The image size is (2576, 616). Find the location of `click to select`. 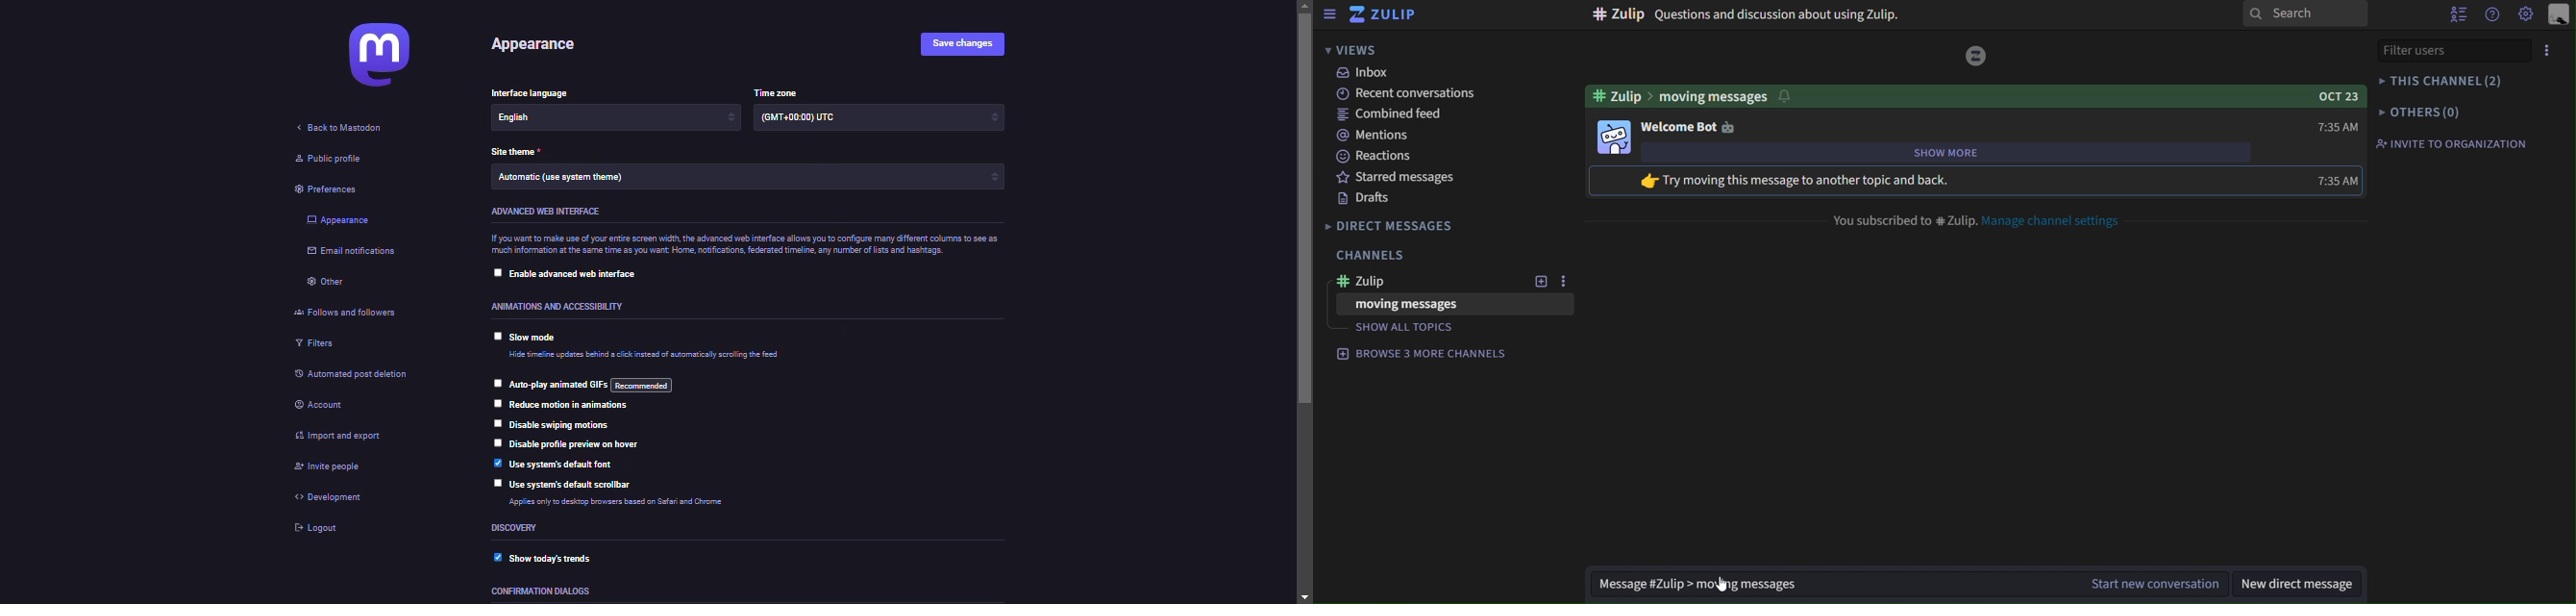

click to select is located at coordinates (497, 383).